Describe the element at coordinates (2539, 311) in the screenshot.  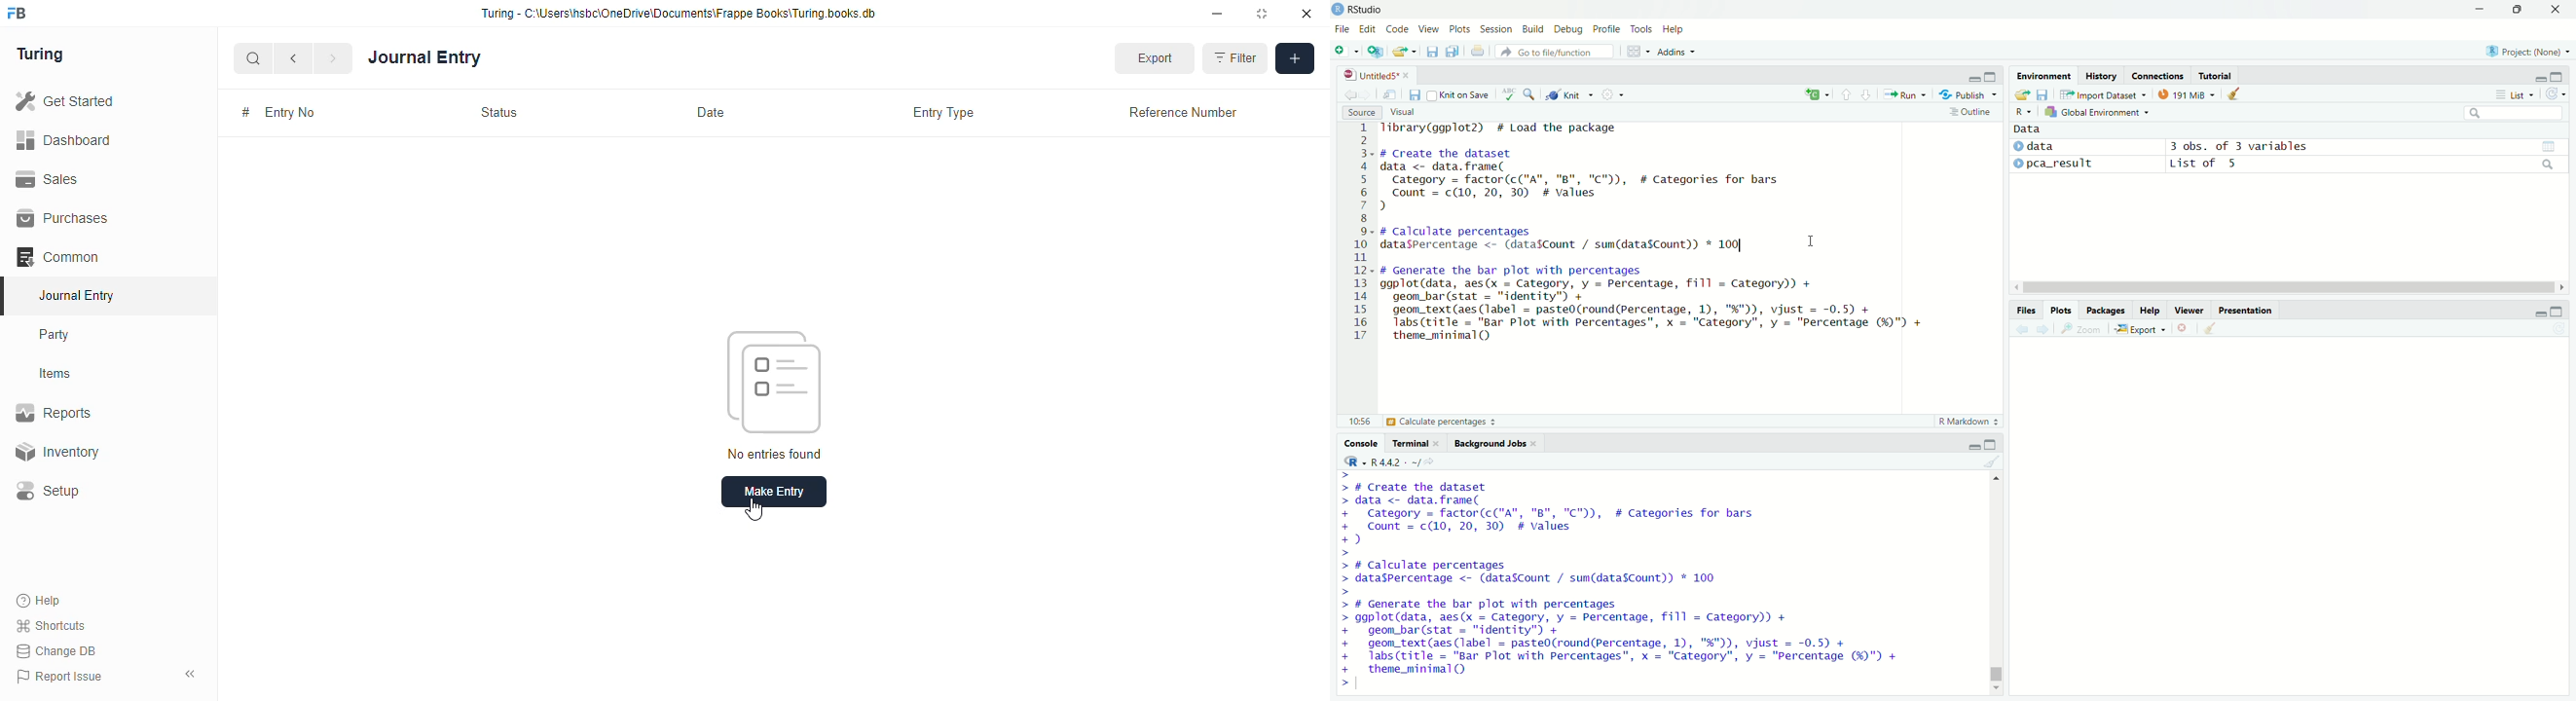
I see `minimize` at that location.